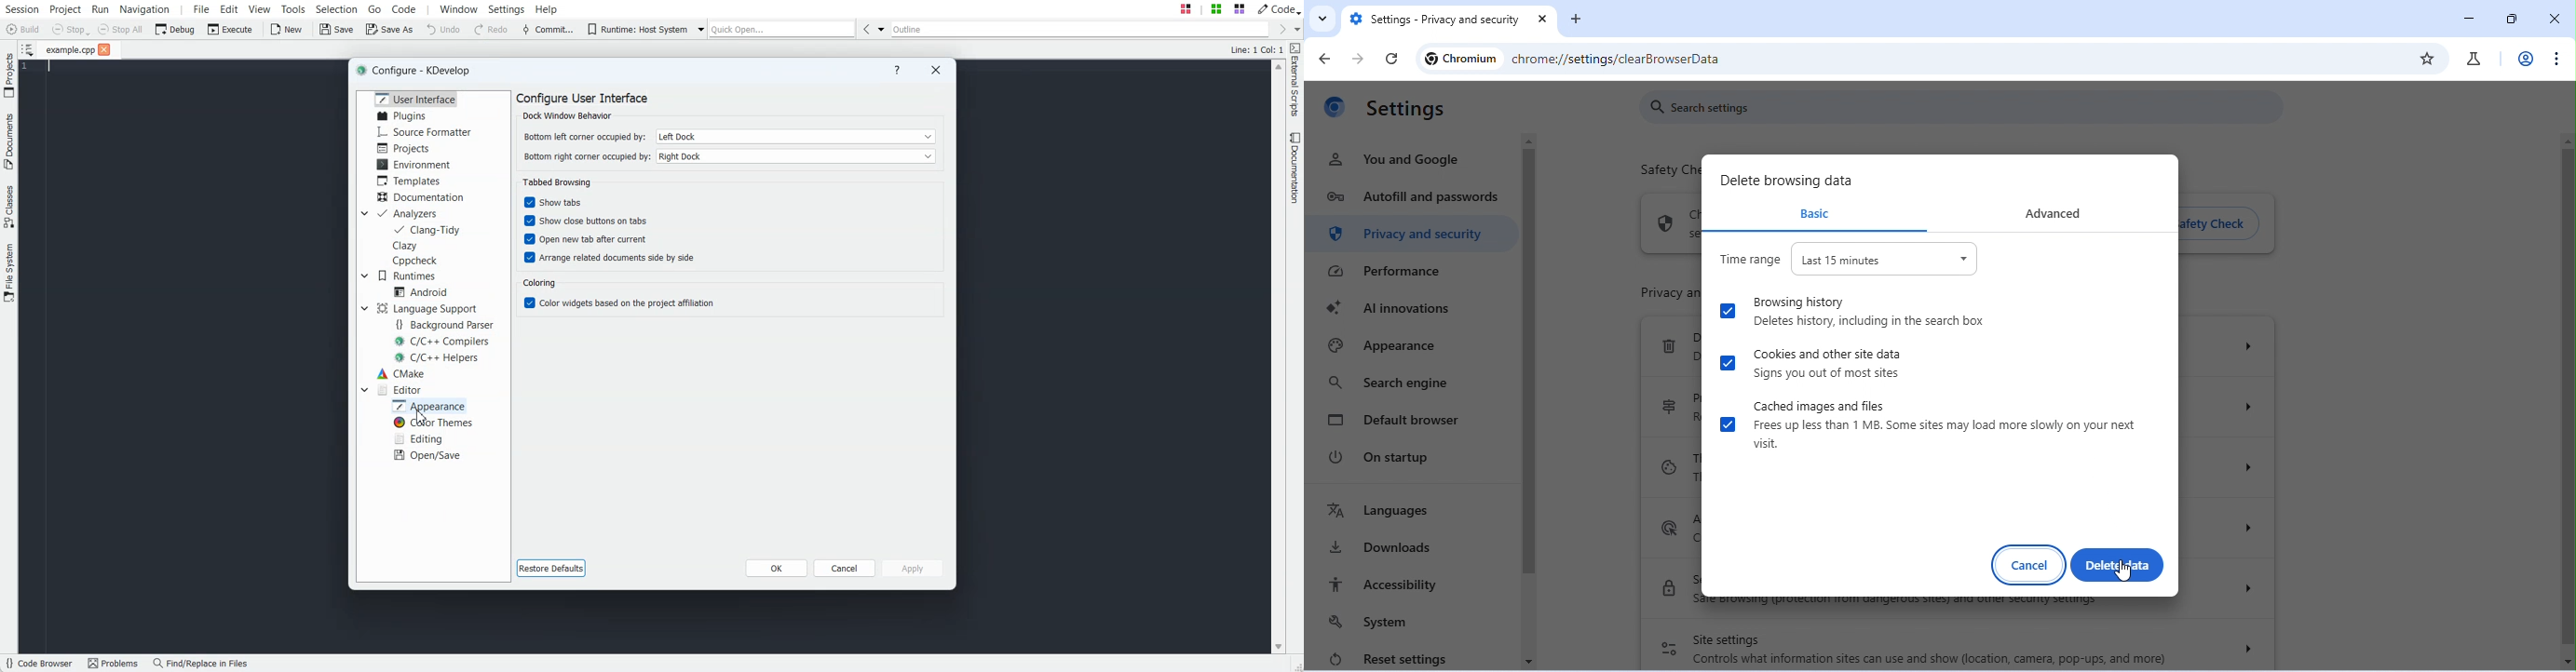  I want to click on vertical scroll bar, so click(2567, 401).